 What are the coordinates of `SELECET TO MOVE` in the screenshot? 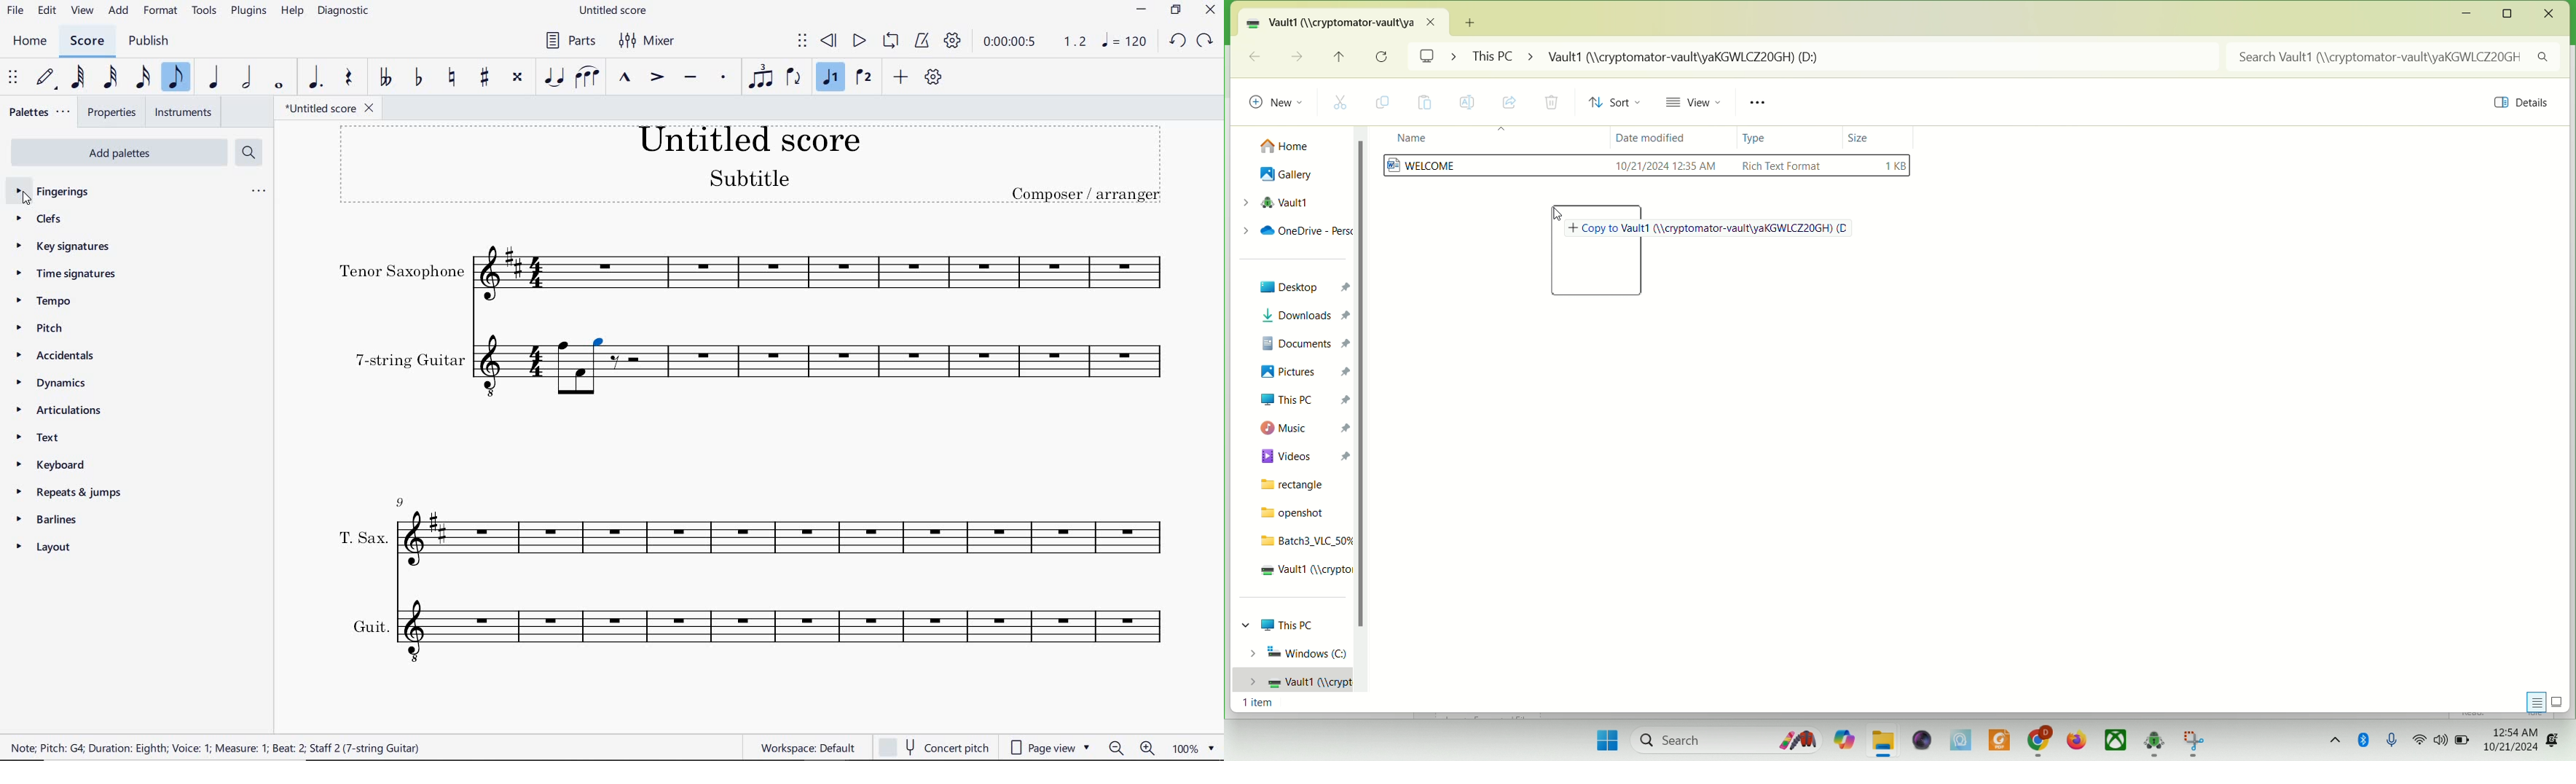 It's located at (14, 78).